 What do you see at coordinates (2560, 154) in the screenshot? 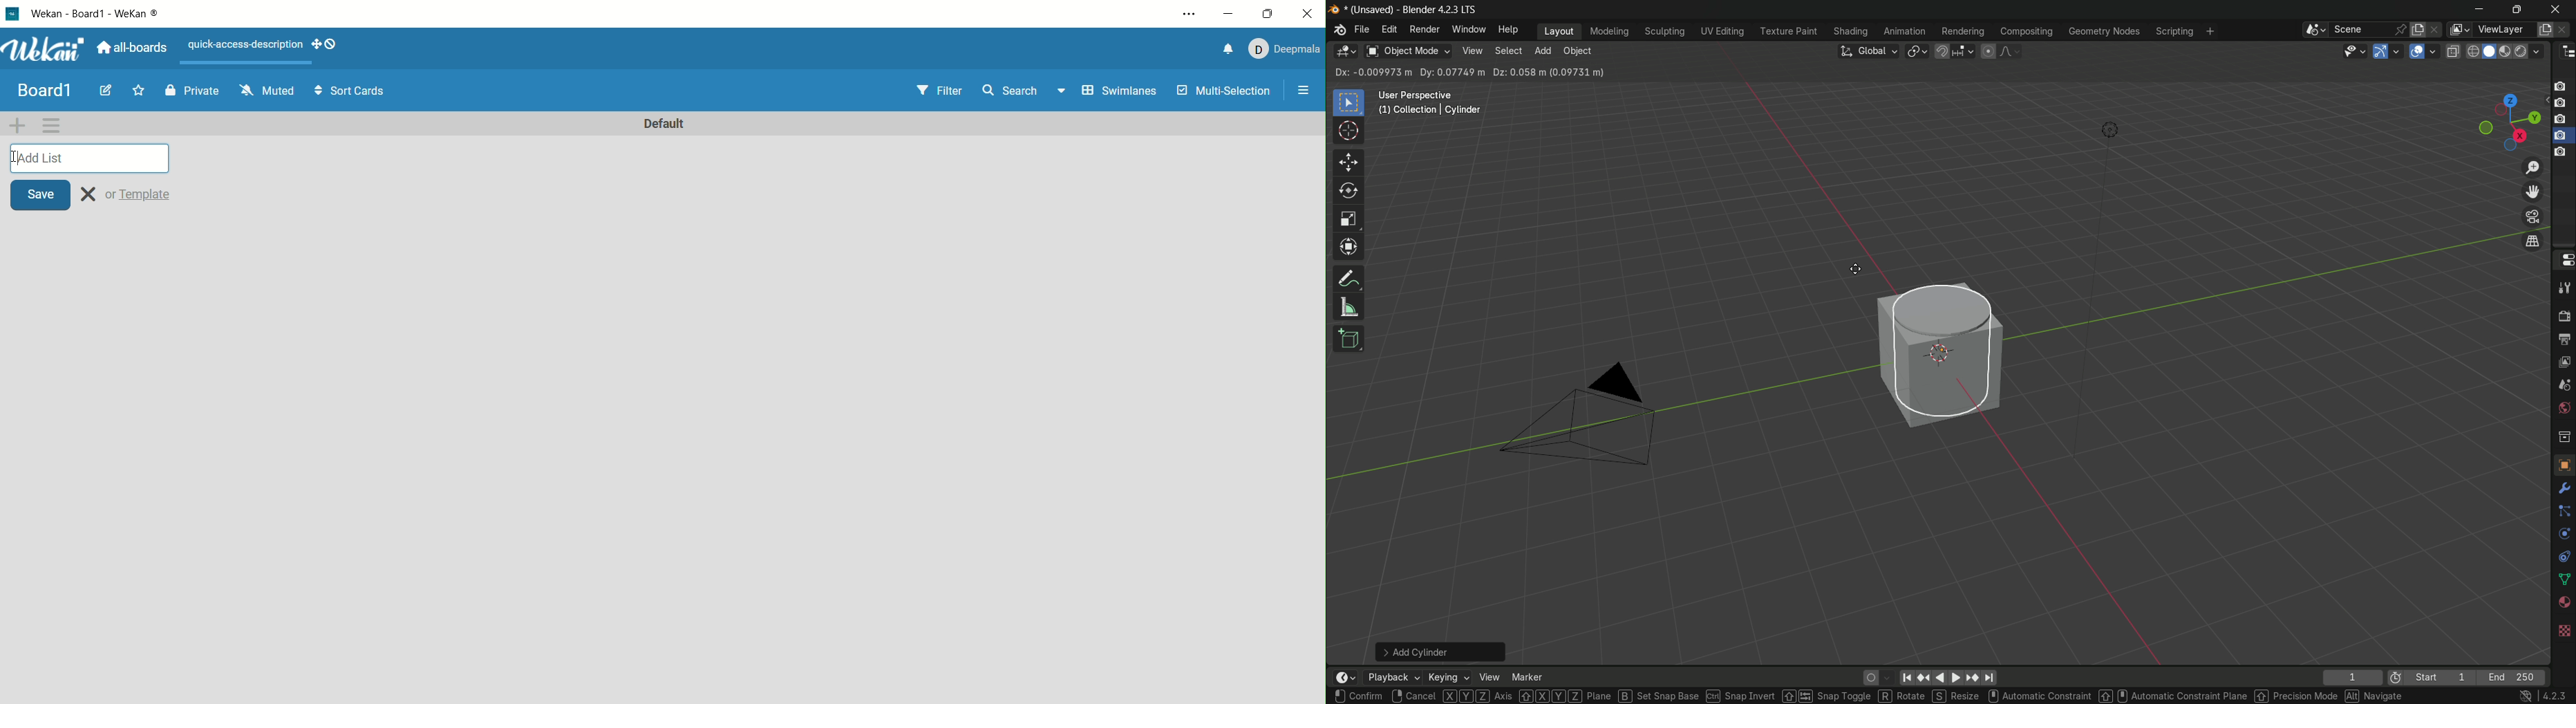
I see `camera` at bounding box center [2560, 154].